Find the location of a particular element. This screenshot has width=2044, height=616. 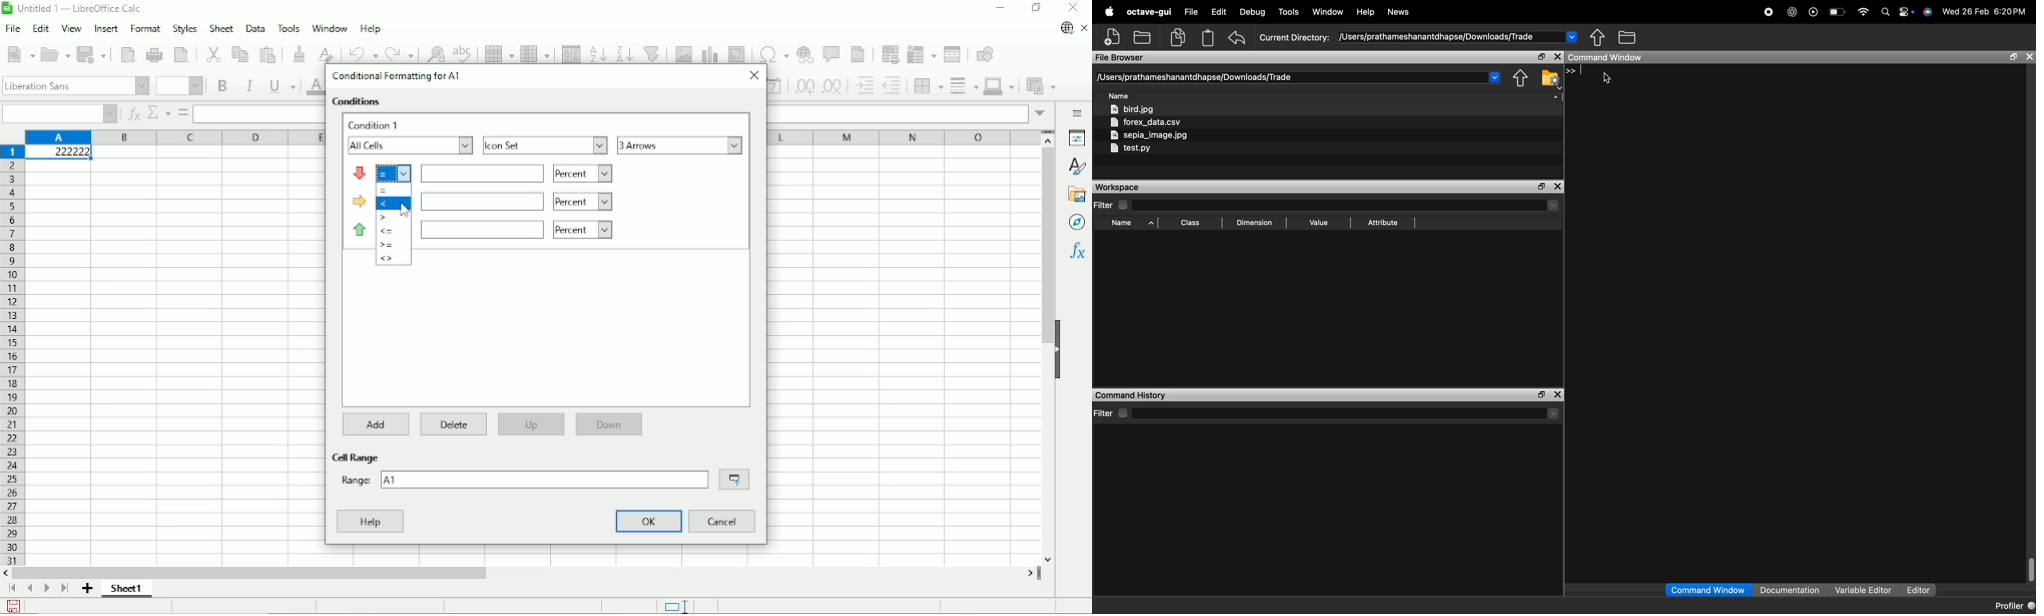

Properties is located at coordinates (1077, 139).